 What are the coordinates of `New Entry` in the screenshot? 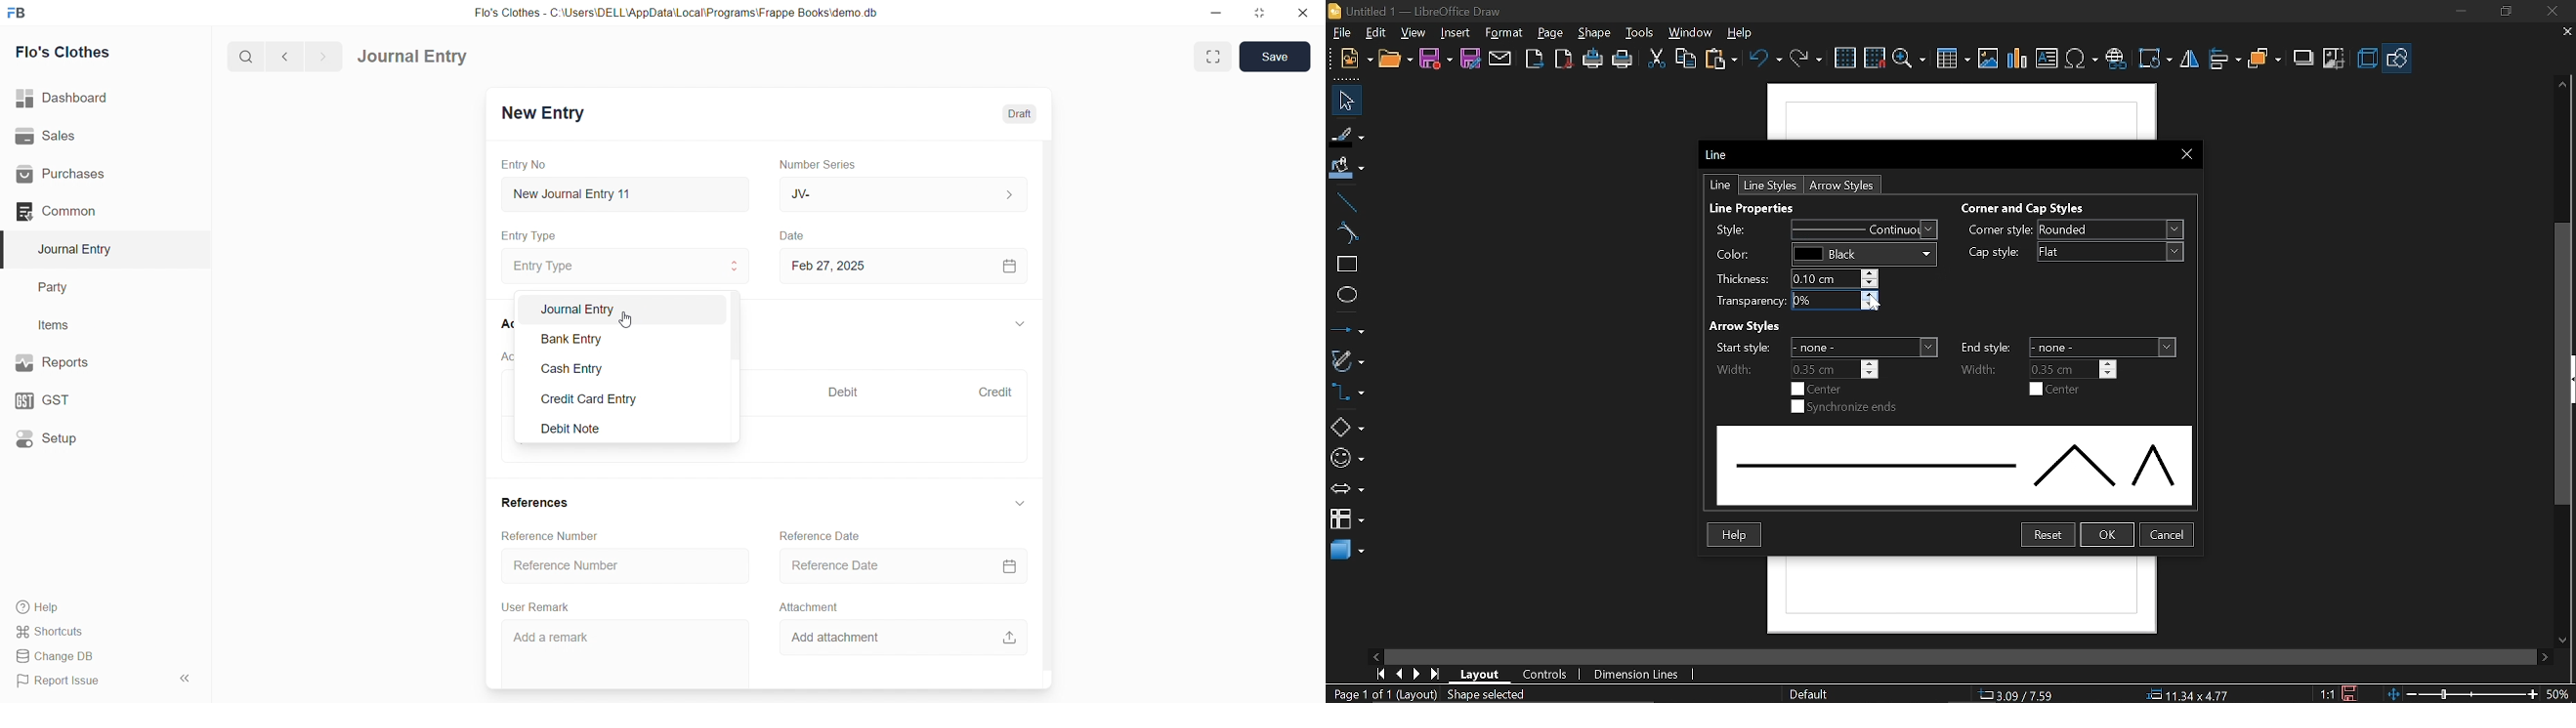 It's located at (546, 114).